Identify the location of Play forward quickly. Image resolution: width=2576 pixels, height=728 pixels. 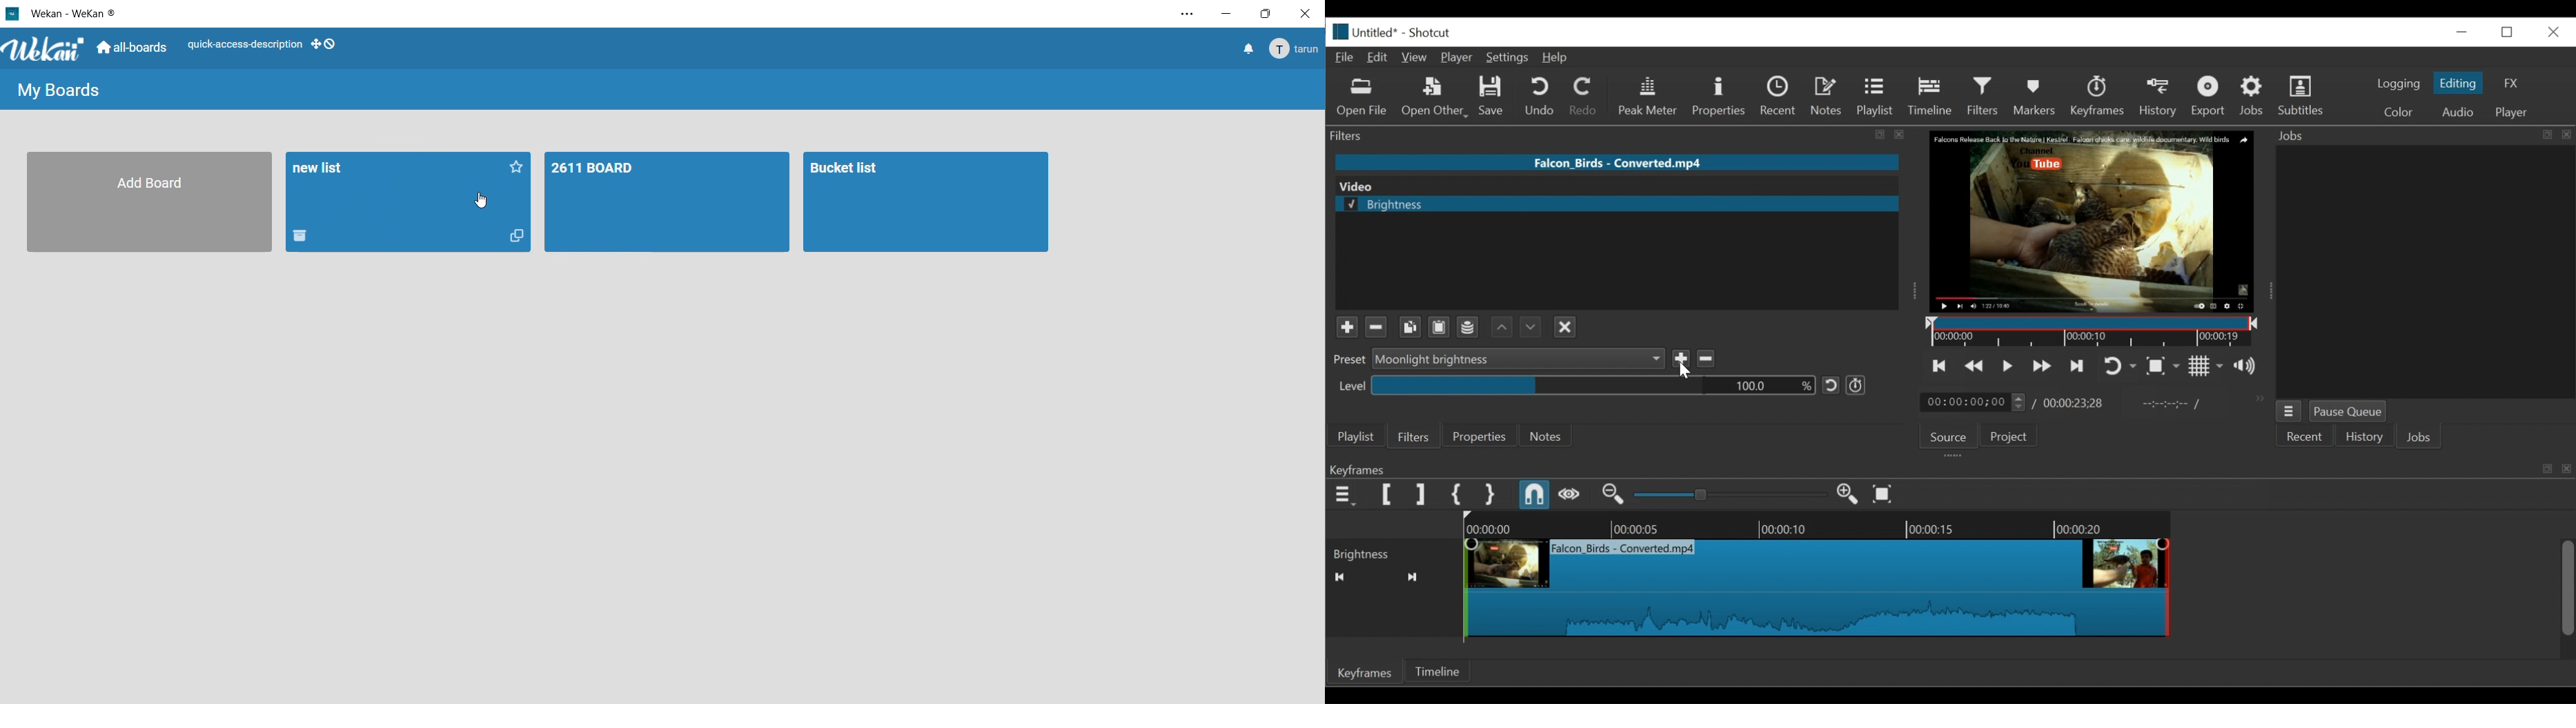
(2039, 366).